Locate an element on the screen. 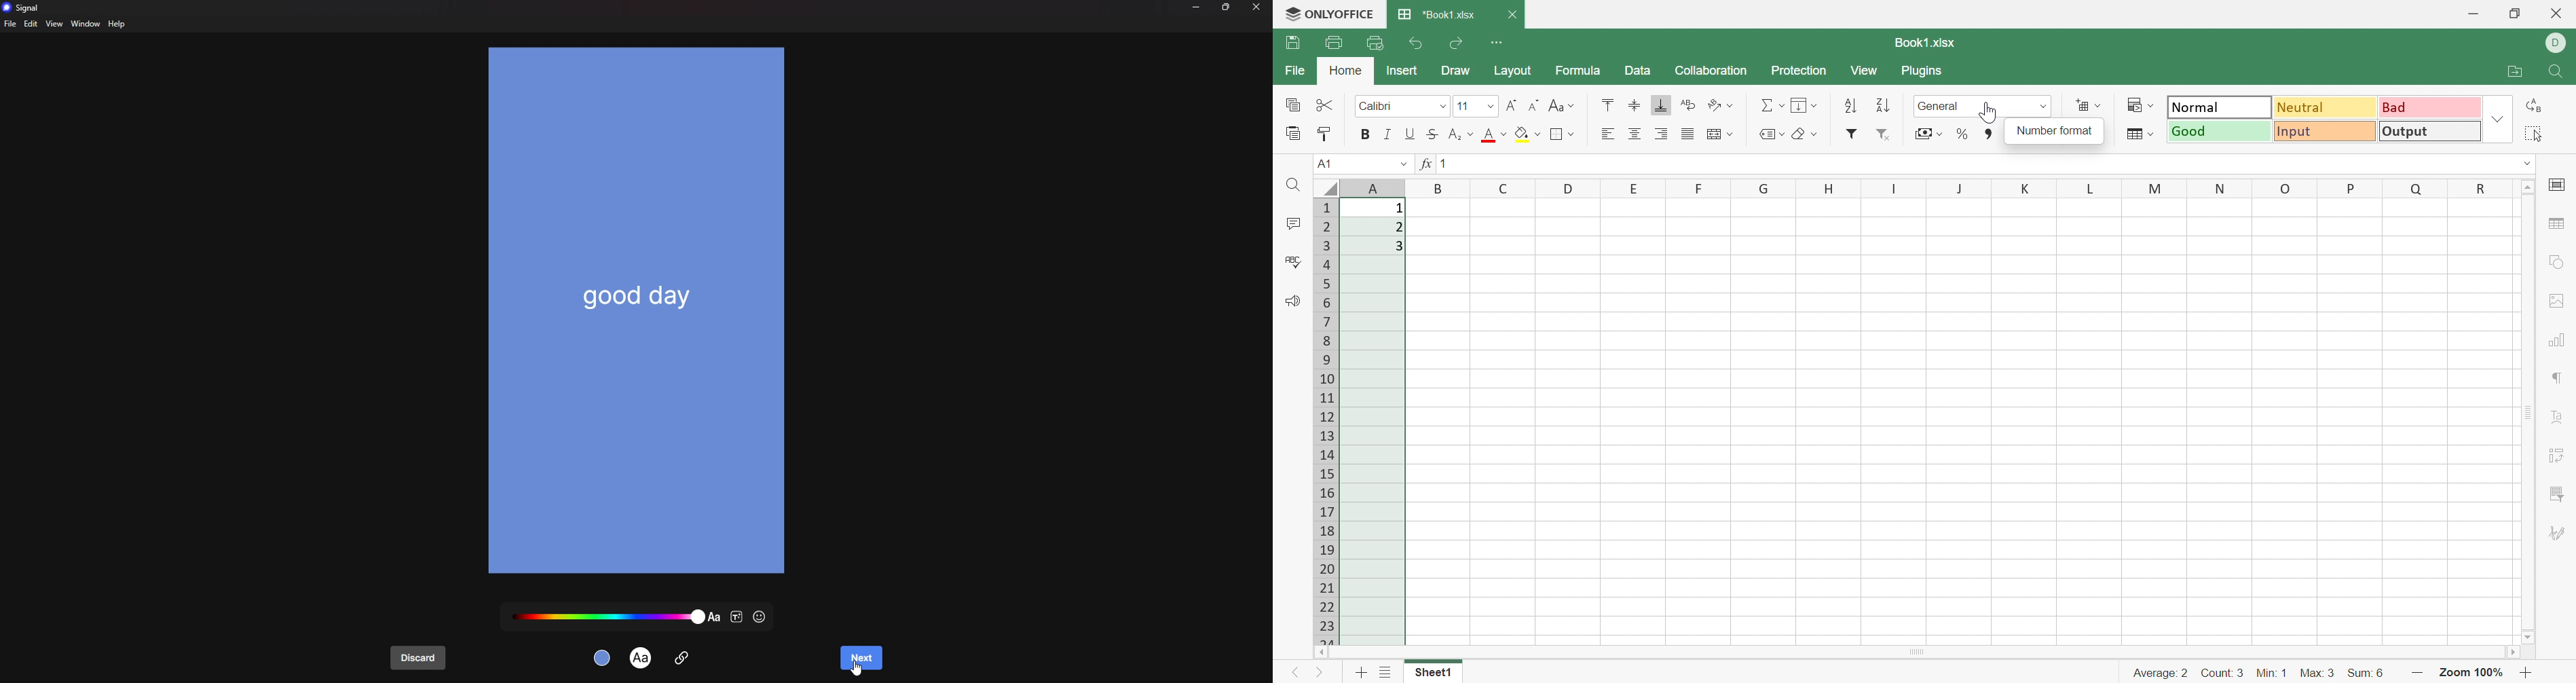 The width and height of the screenshot is (2576, 700). Output is located at coordinates (2432, 131).